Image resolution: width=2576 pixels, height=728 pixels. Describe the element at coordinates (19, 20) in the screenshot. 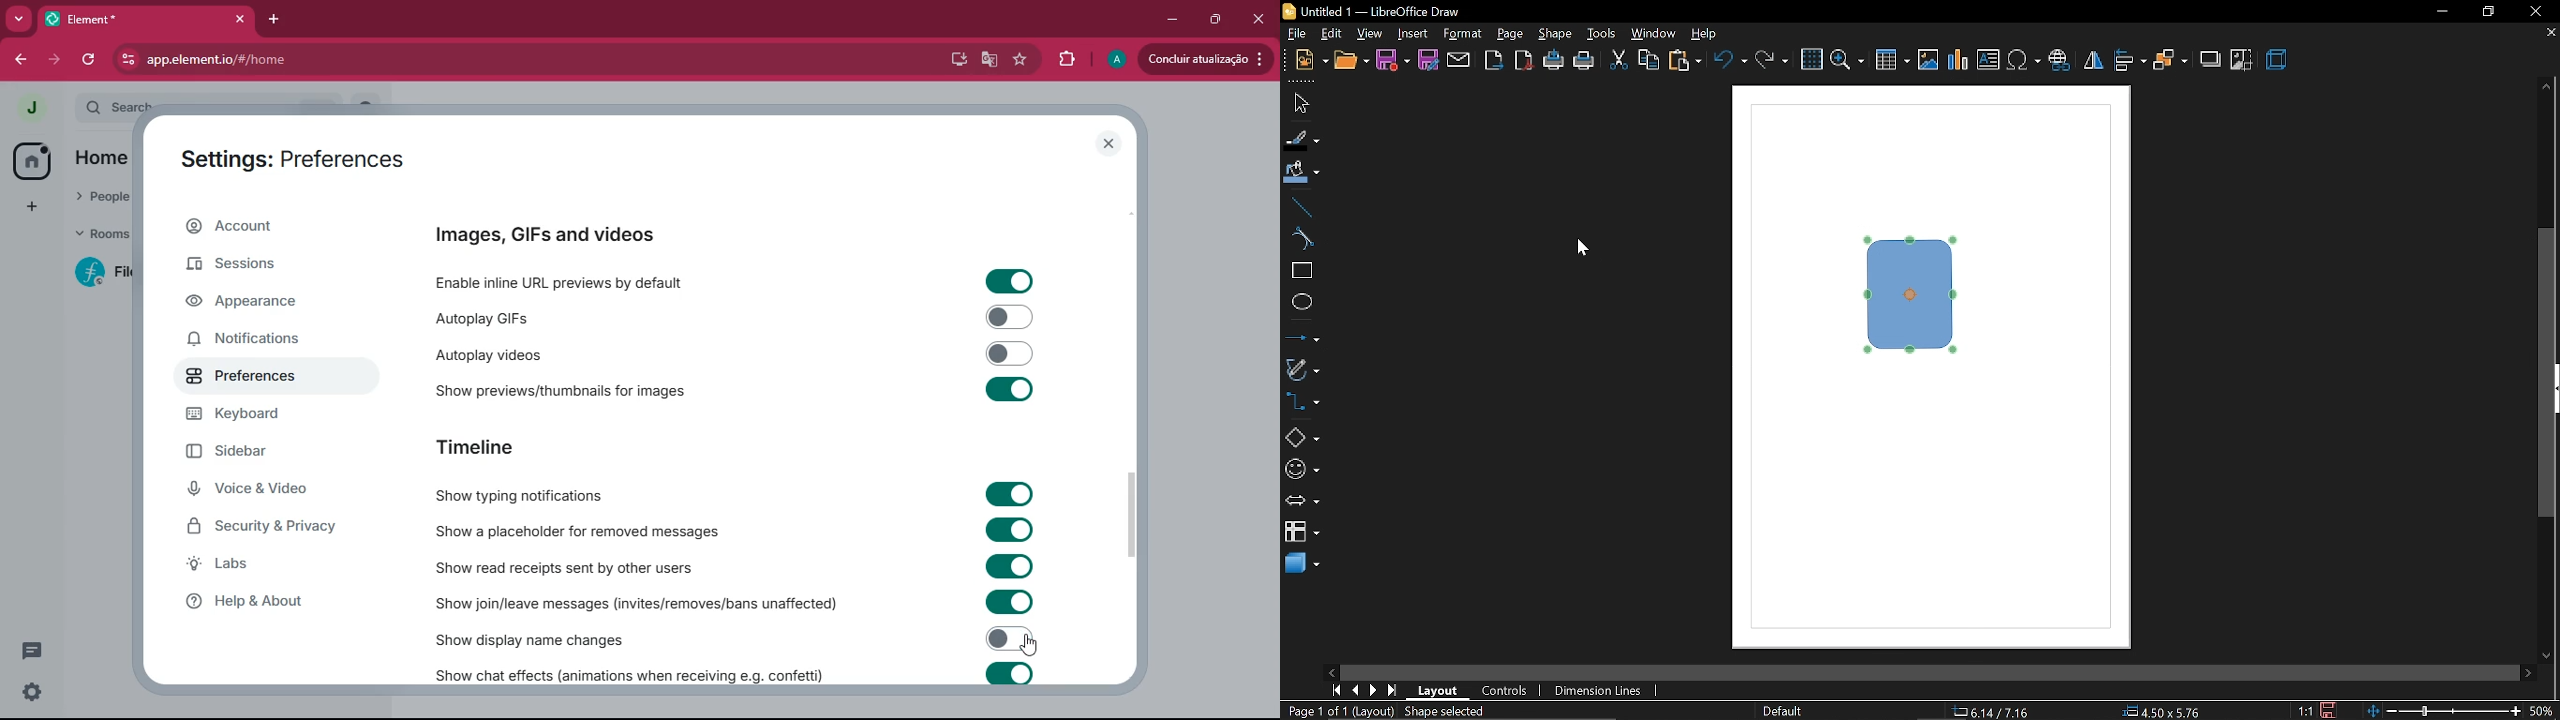

I see `more` at that location.